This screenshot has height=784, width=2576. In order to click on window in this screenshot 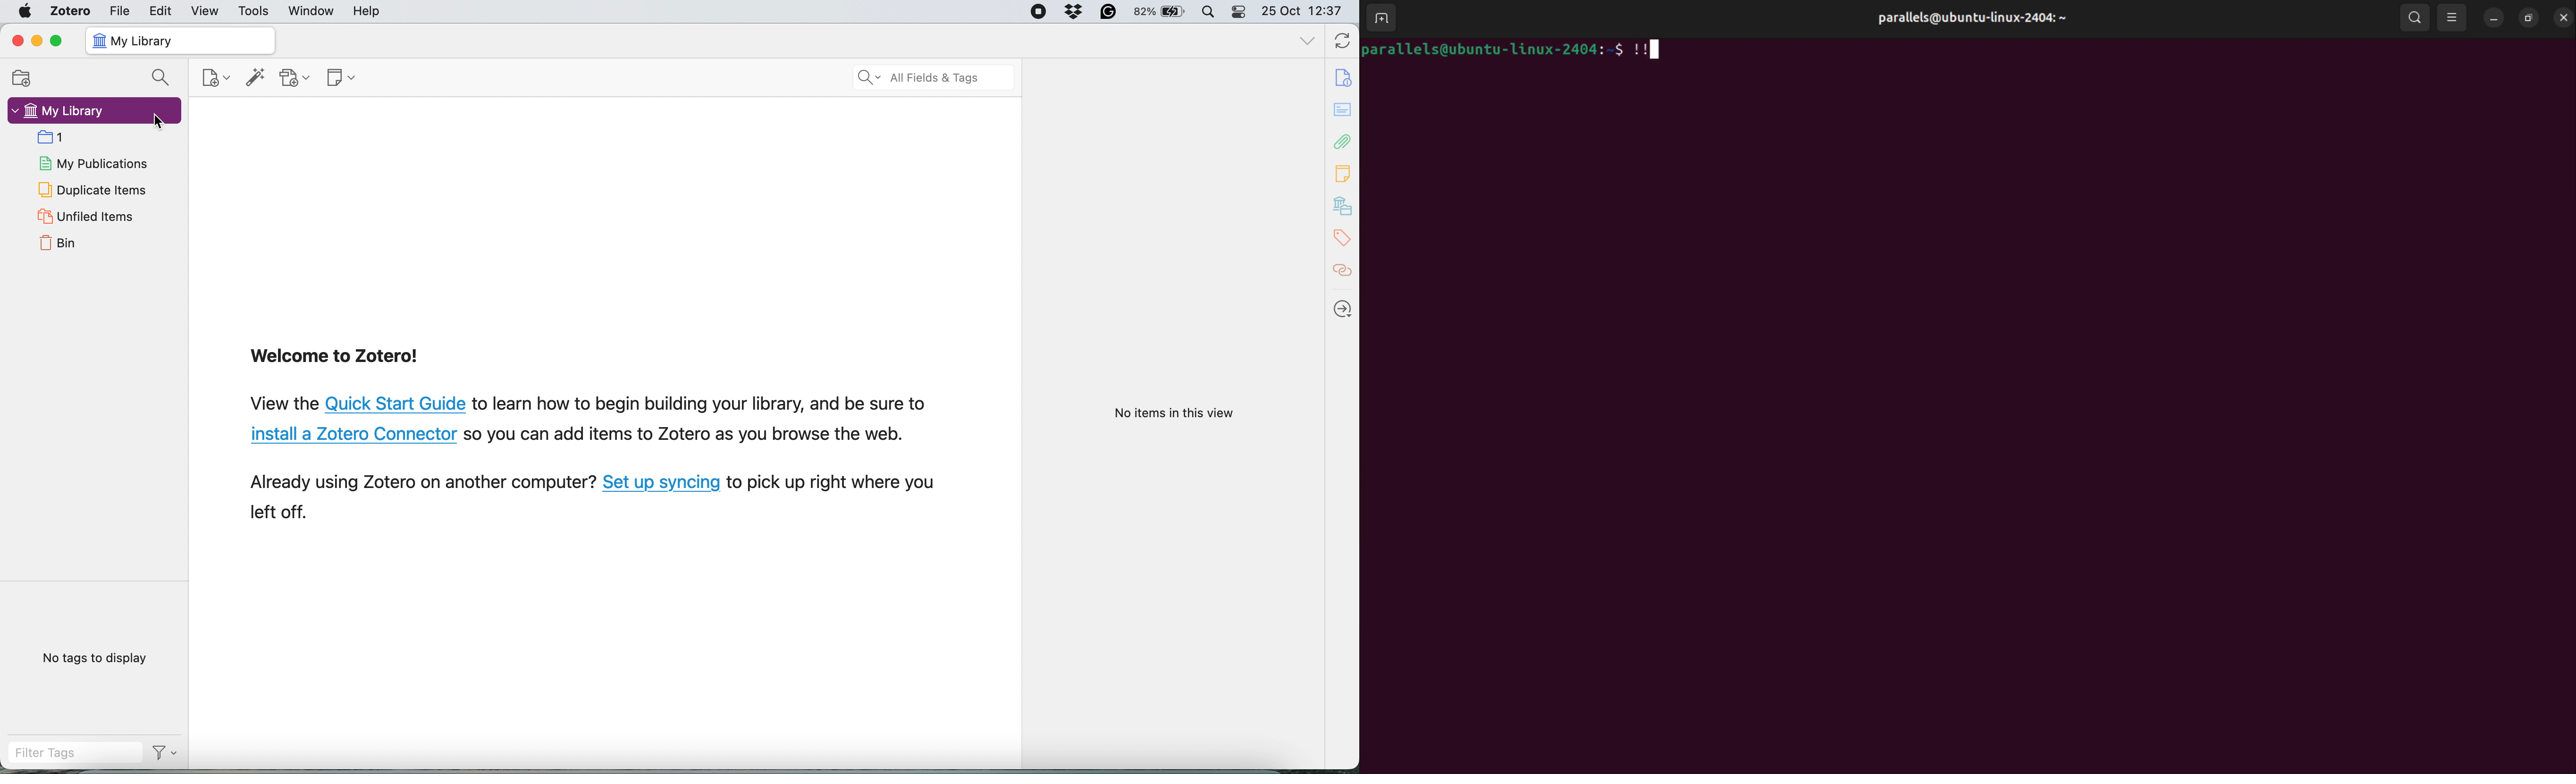, I will do `click(314, 11)`.